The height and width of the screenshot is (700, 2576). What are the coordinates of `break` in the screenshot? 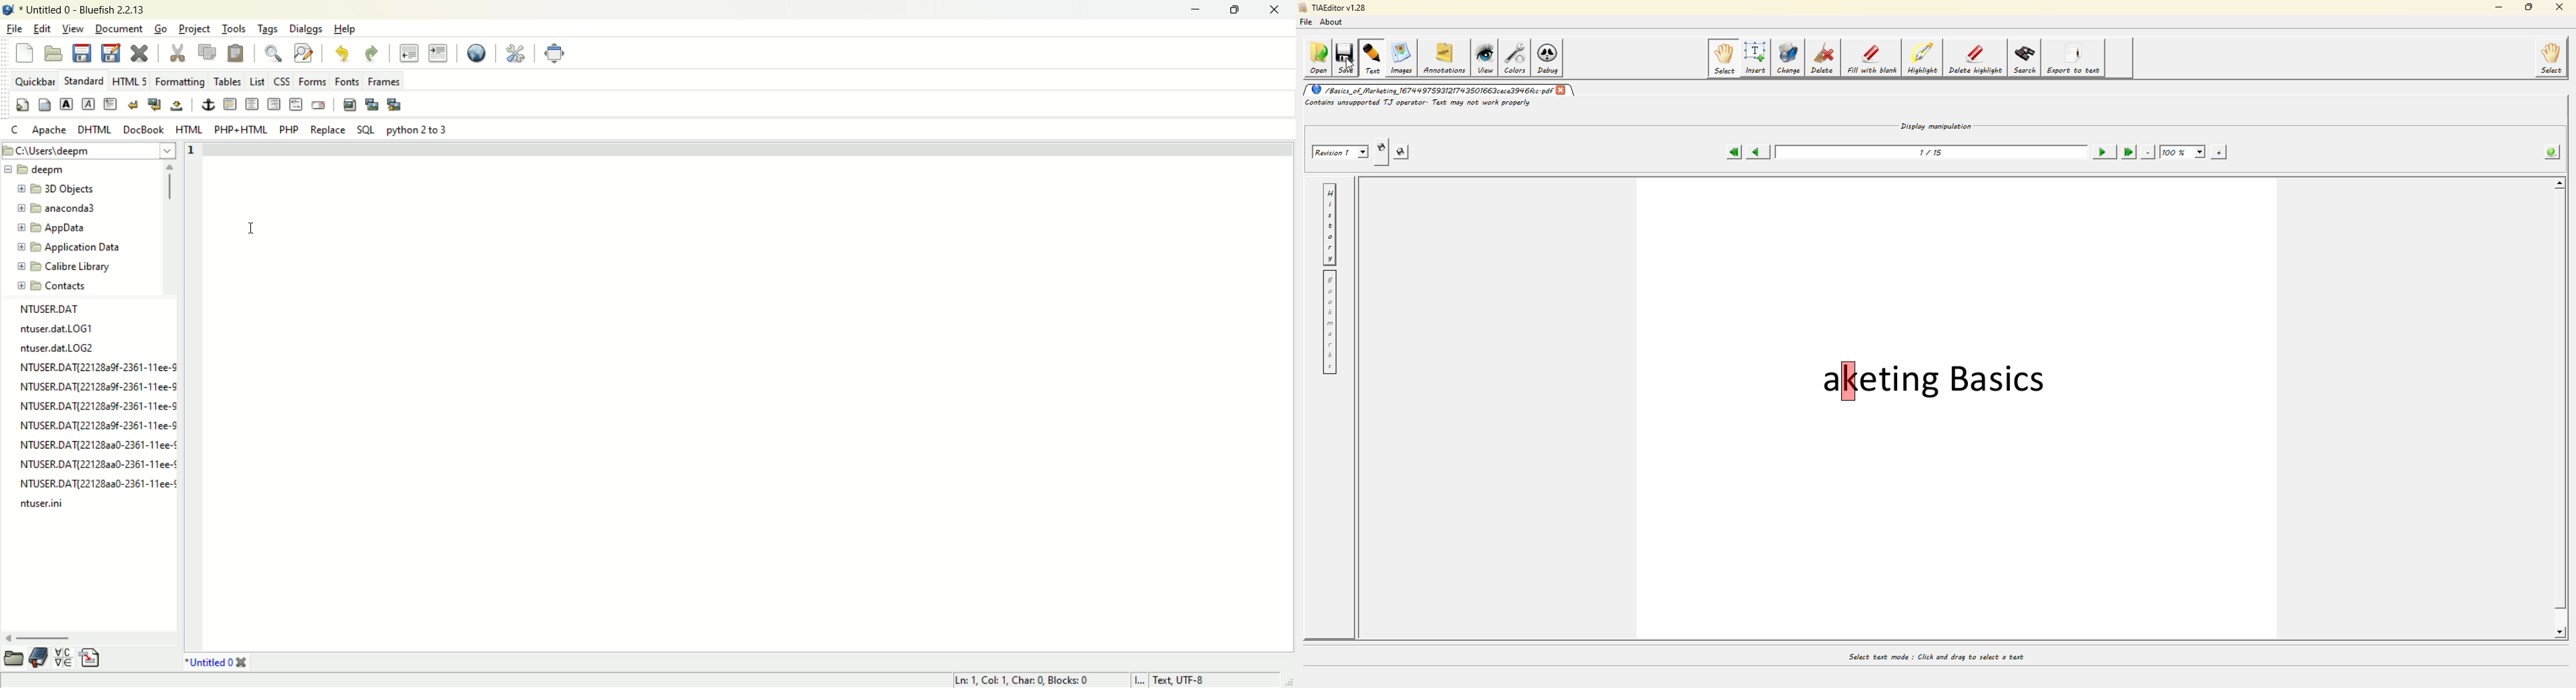 It's located at (135, 104).